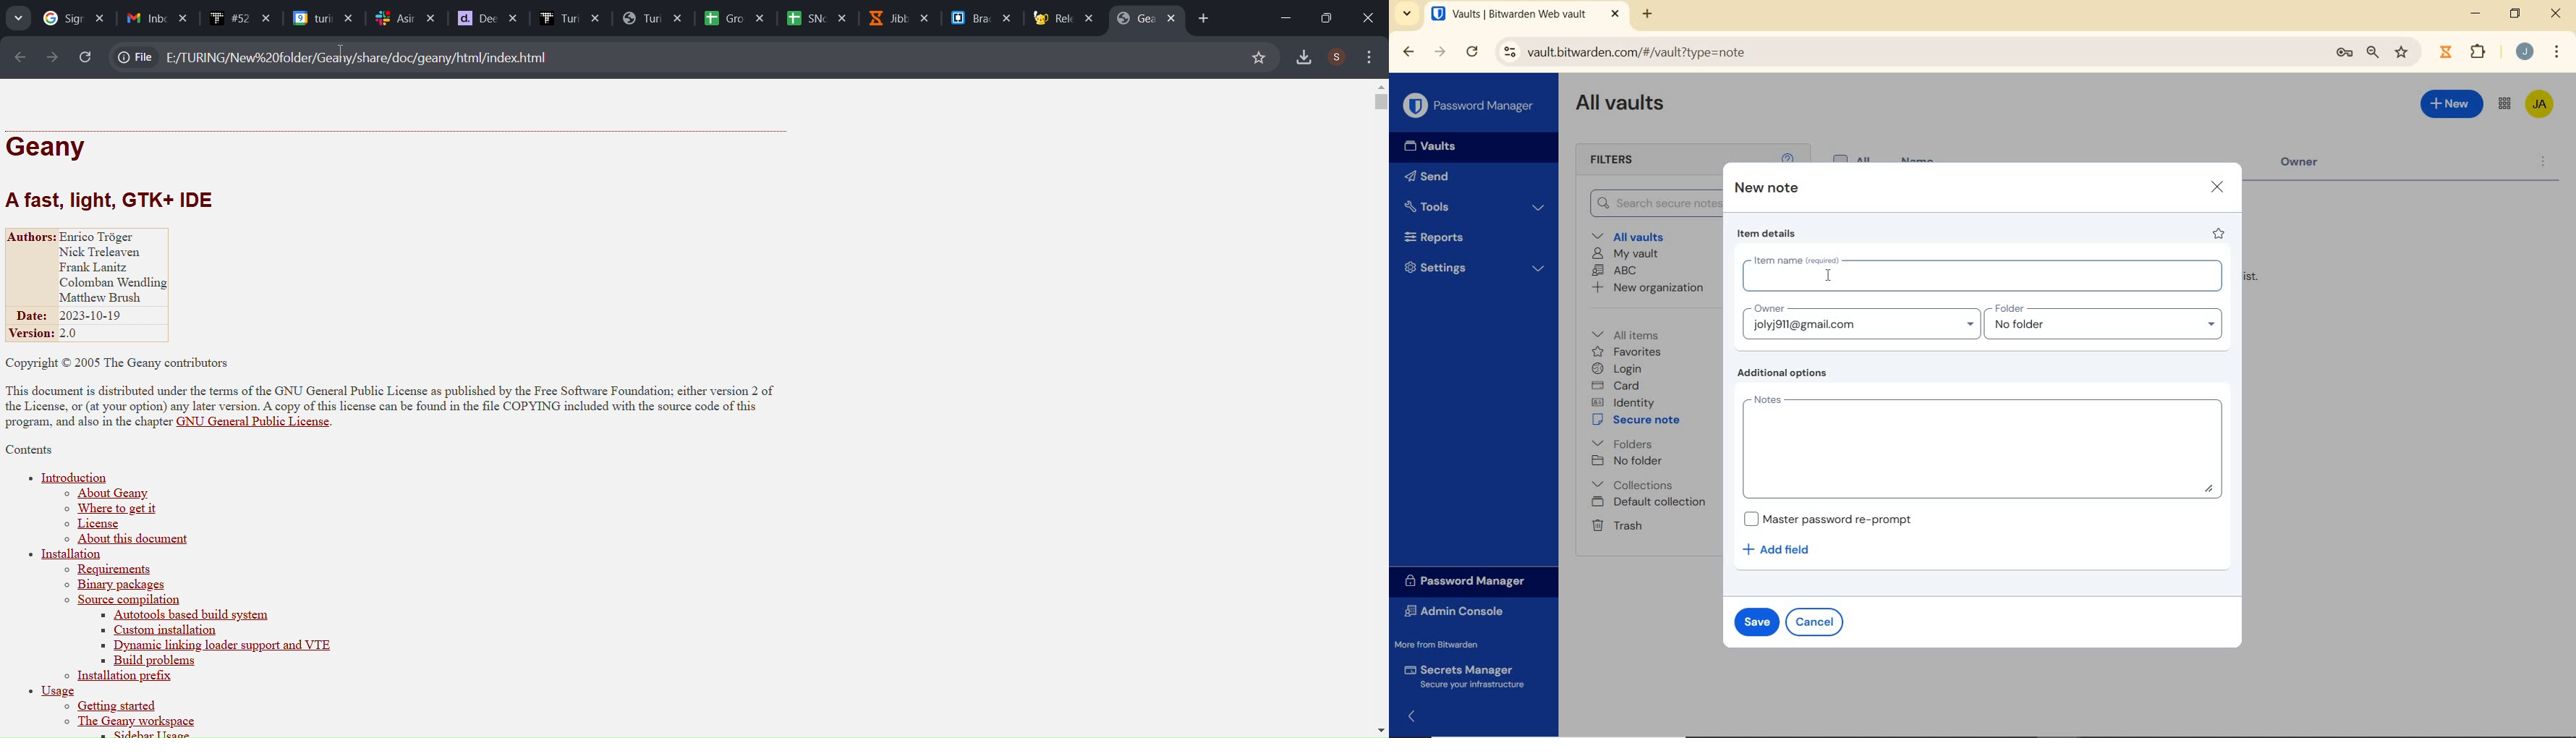 The image size is (2576, 756). I want to click on manage passwords, so click(2344, 55).